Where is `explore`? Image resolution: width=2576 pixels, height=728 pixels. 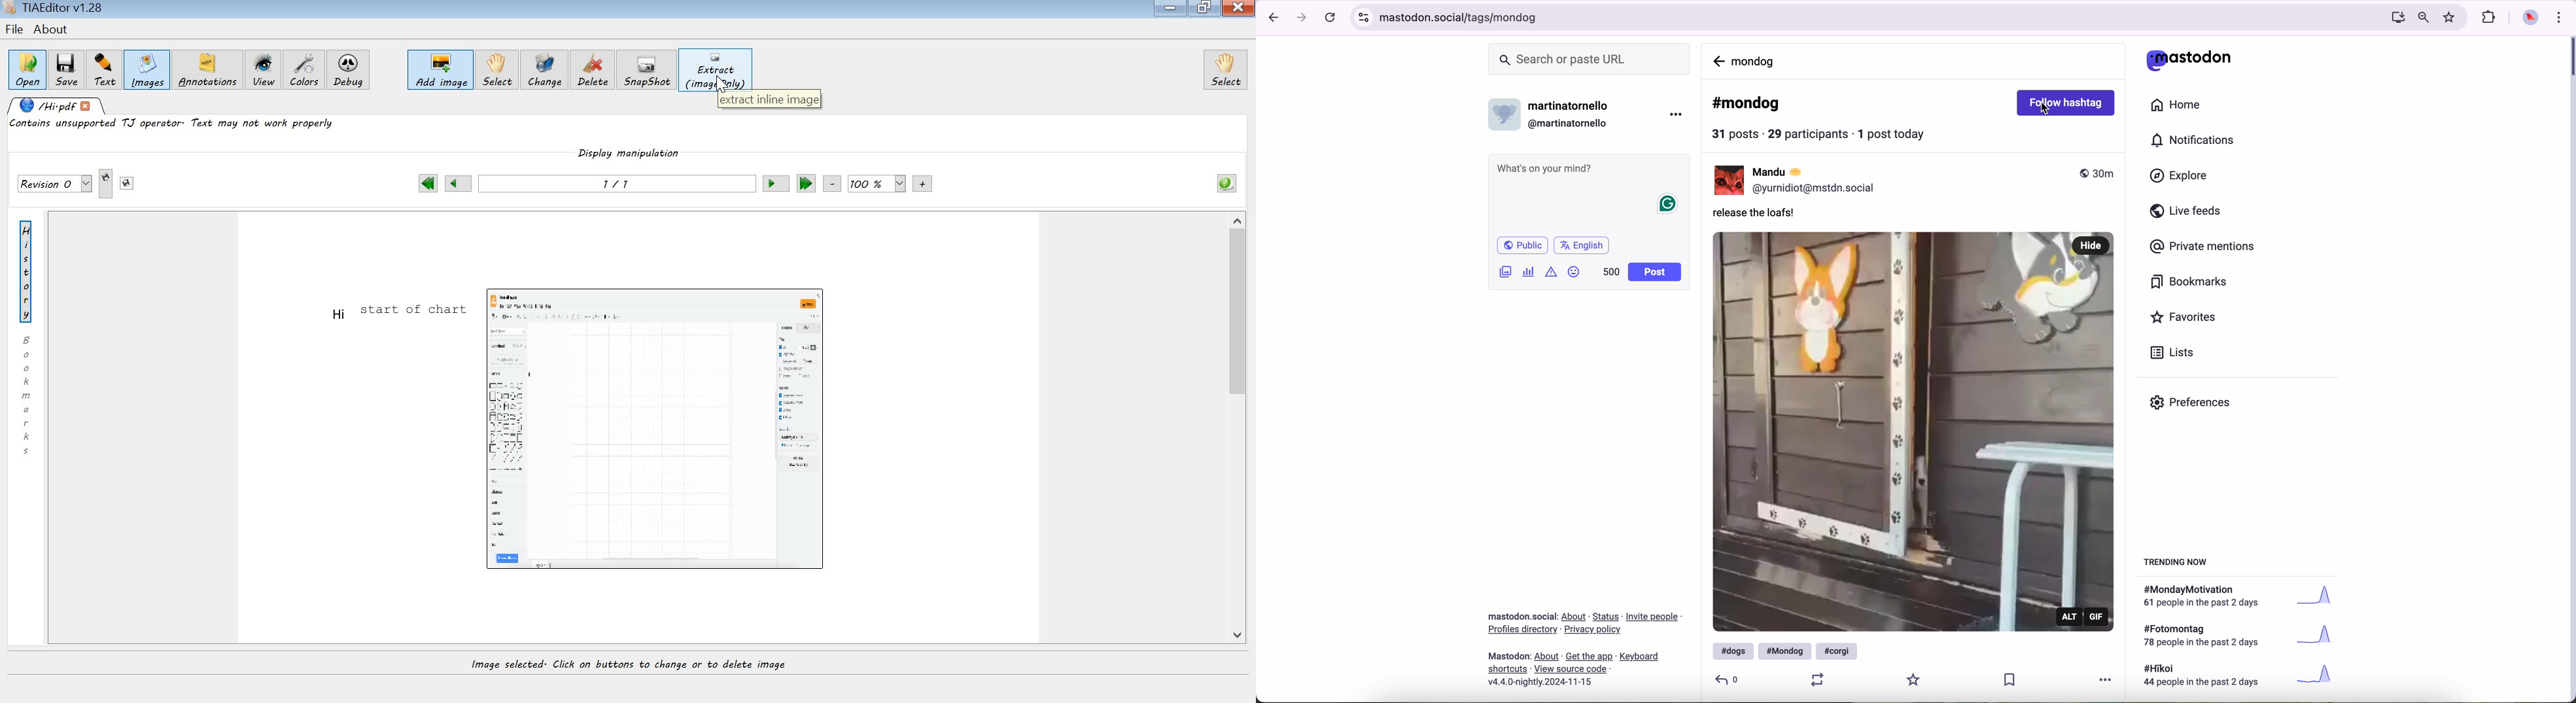 explore is located at coordinates (2181, 176).